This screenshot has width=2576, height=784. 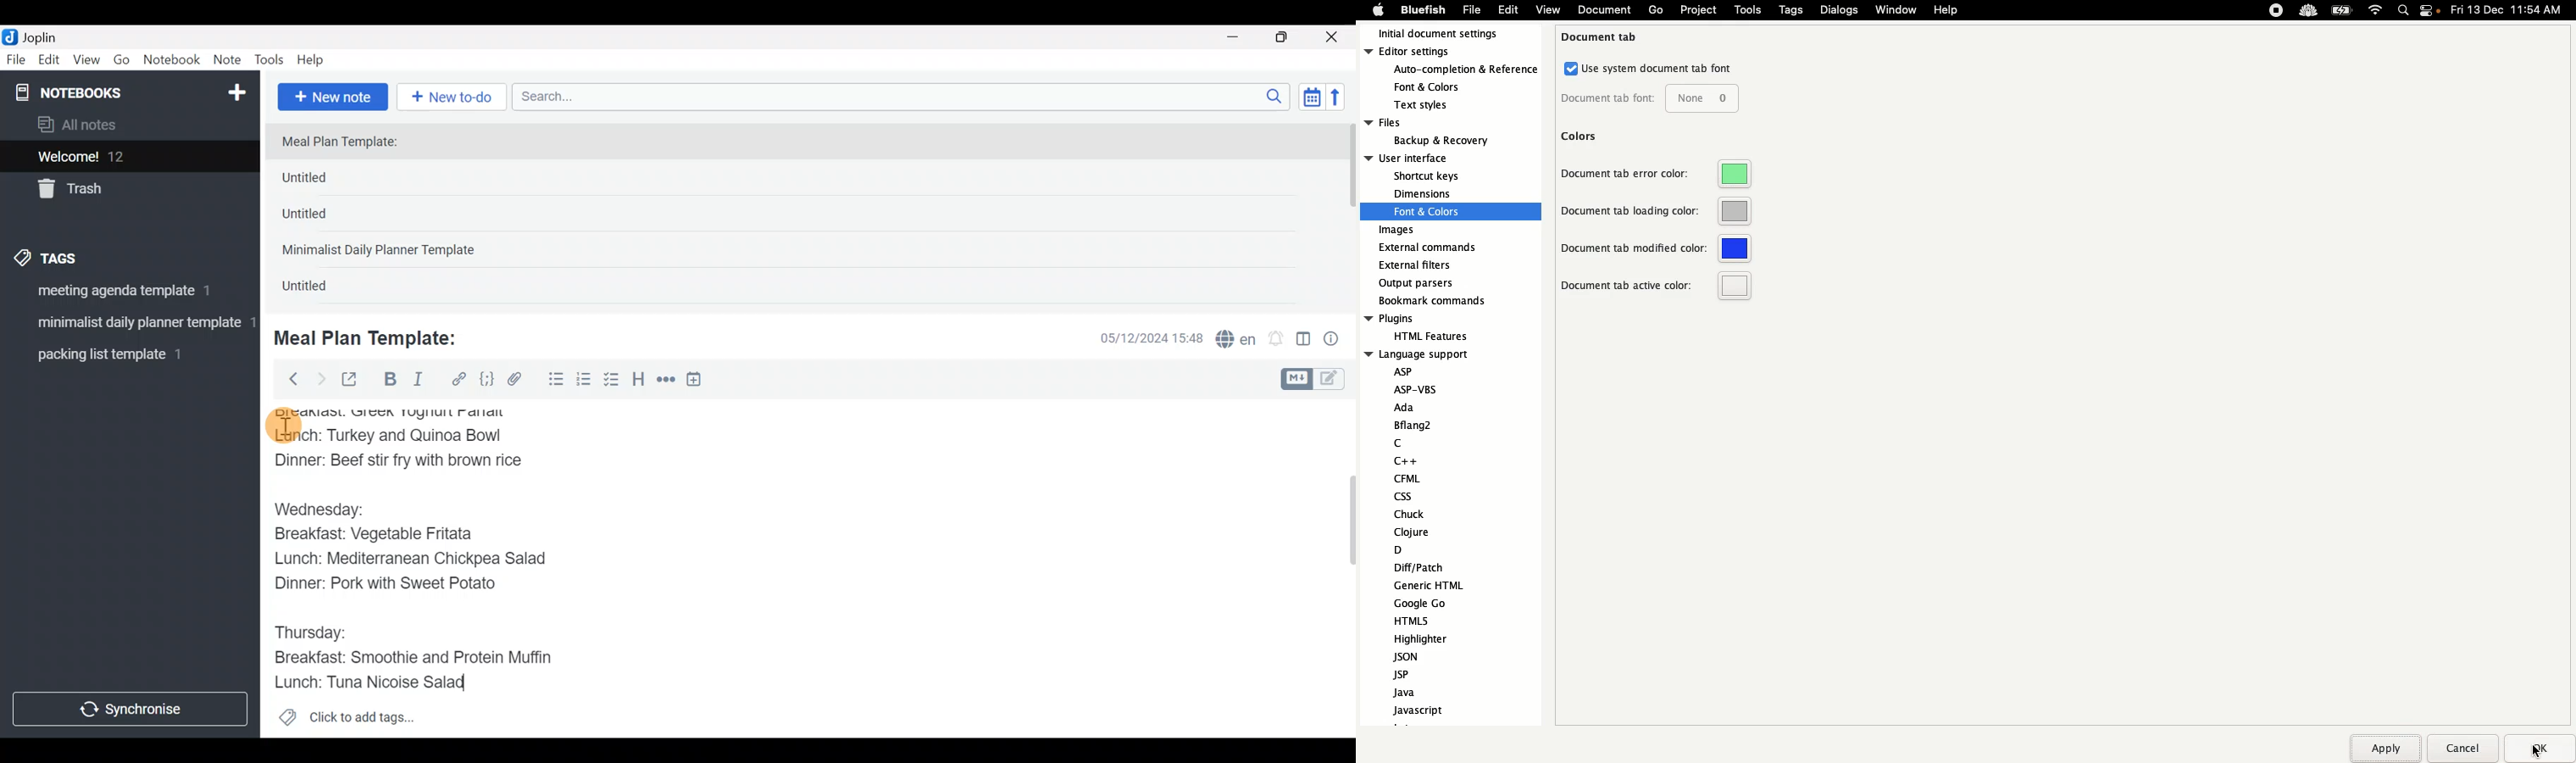 What do you see at coordinates (2539, 743) in the screenshot?
I see `cursor` at bounding box center [2539, 743].